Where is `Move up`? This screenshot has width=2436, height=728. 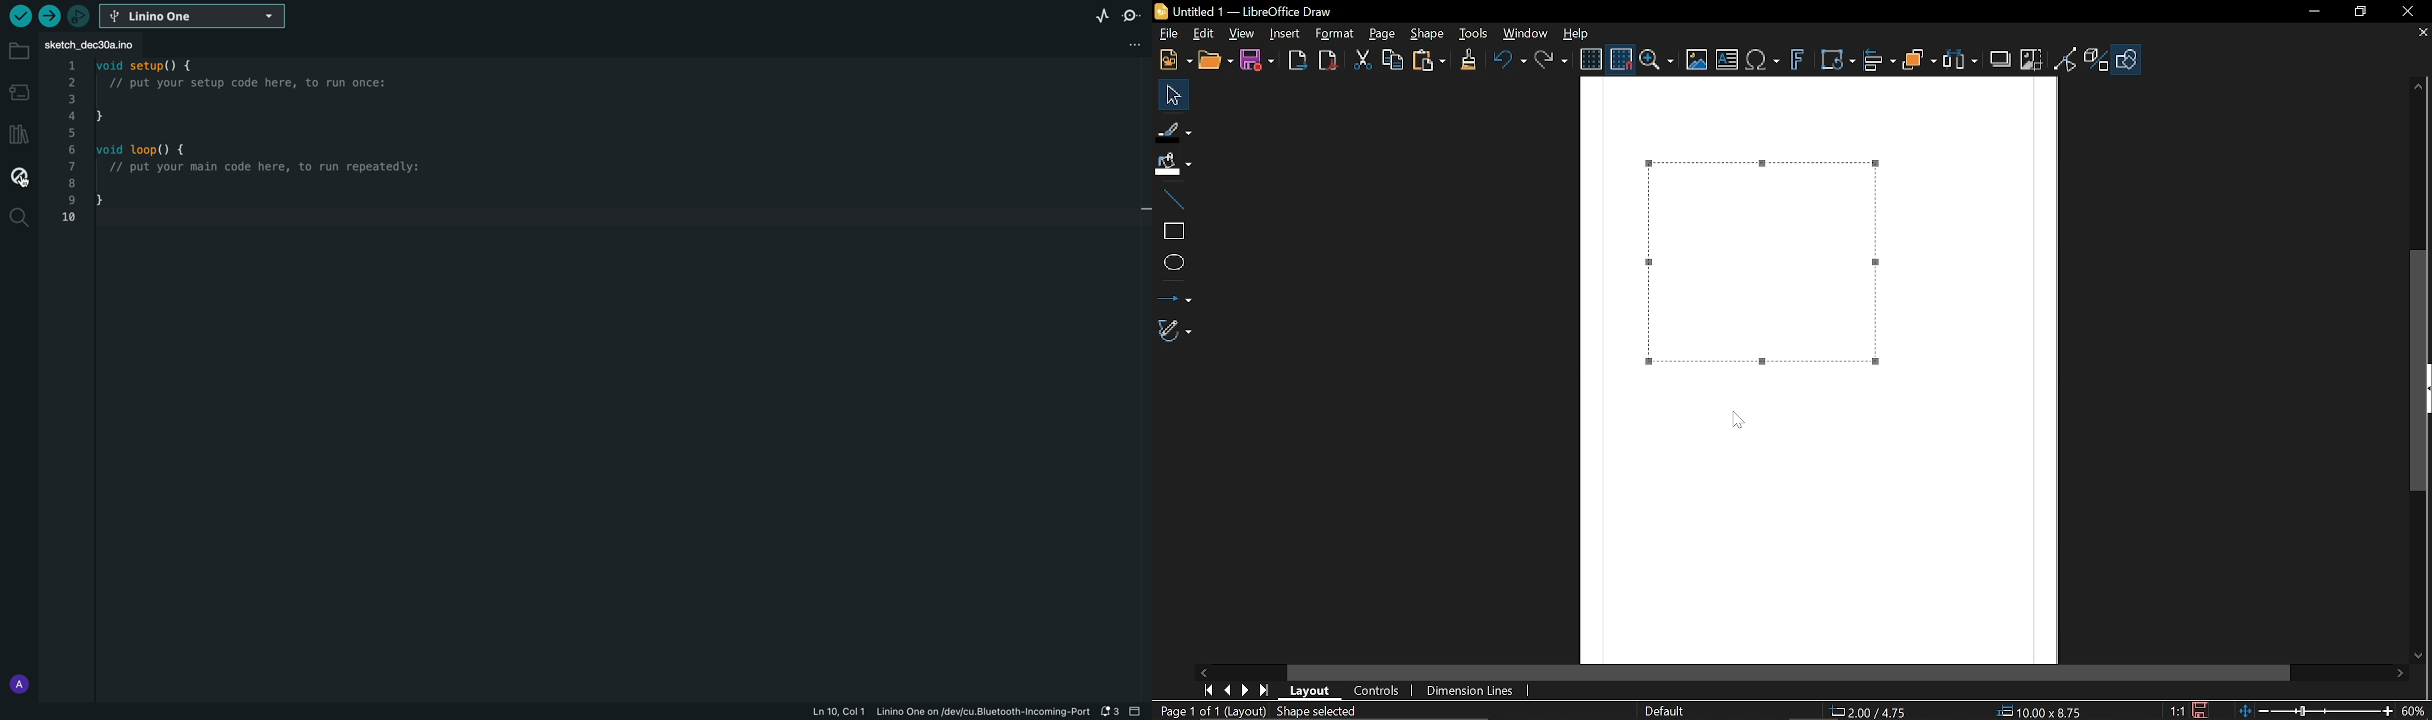 Move up is located at coordinates (2419, 87).